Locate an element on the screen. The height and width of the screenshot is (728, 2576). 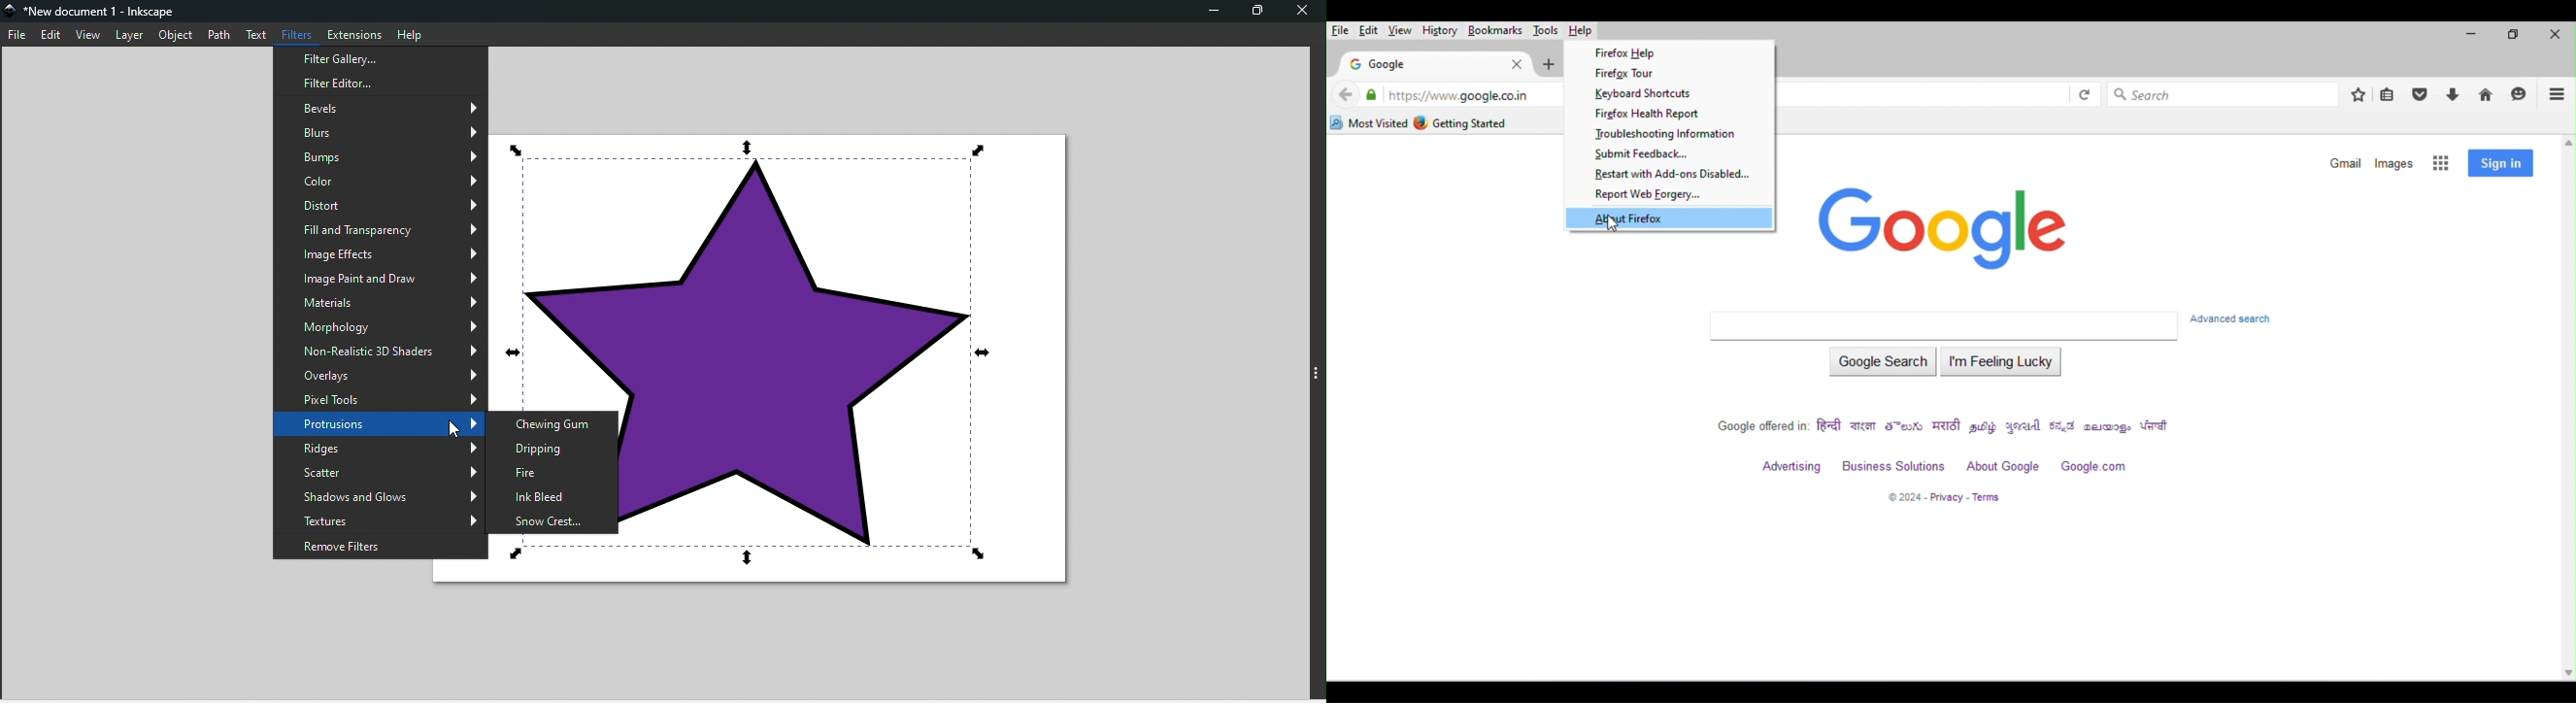
google search is located at coordinates (1882, 363).